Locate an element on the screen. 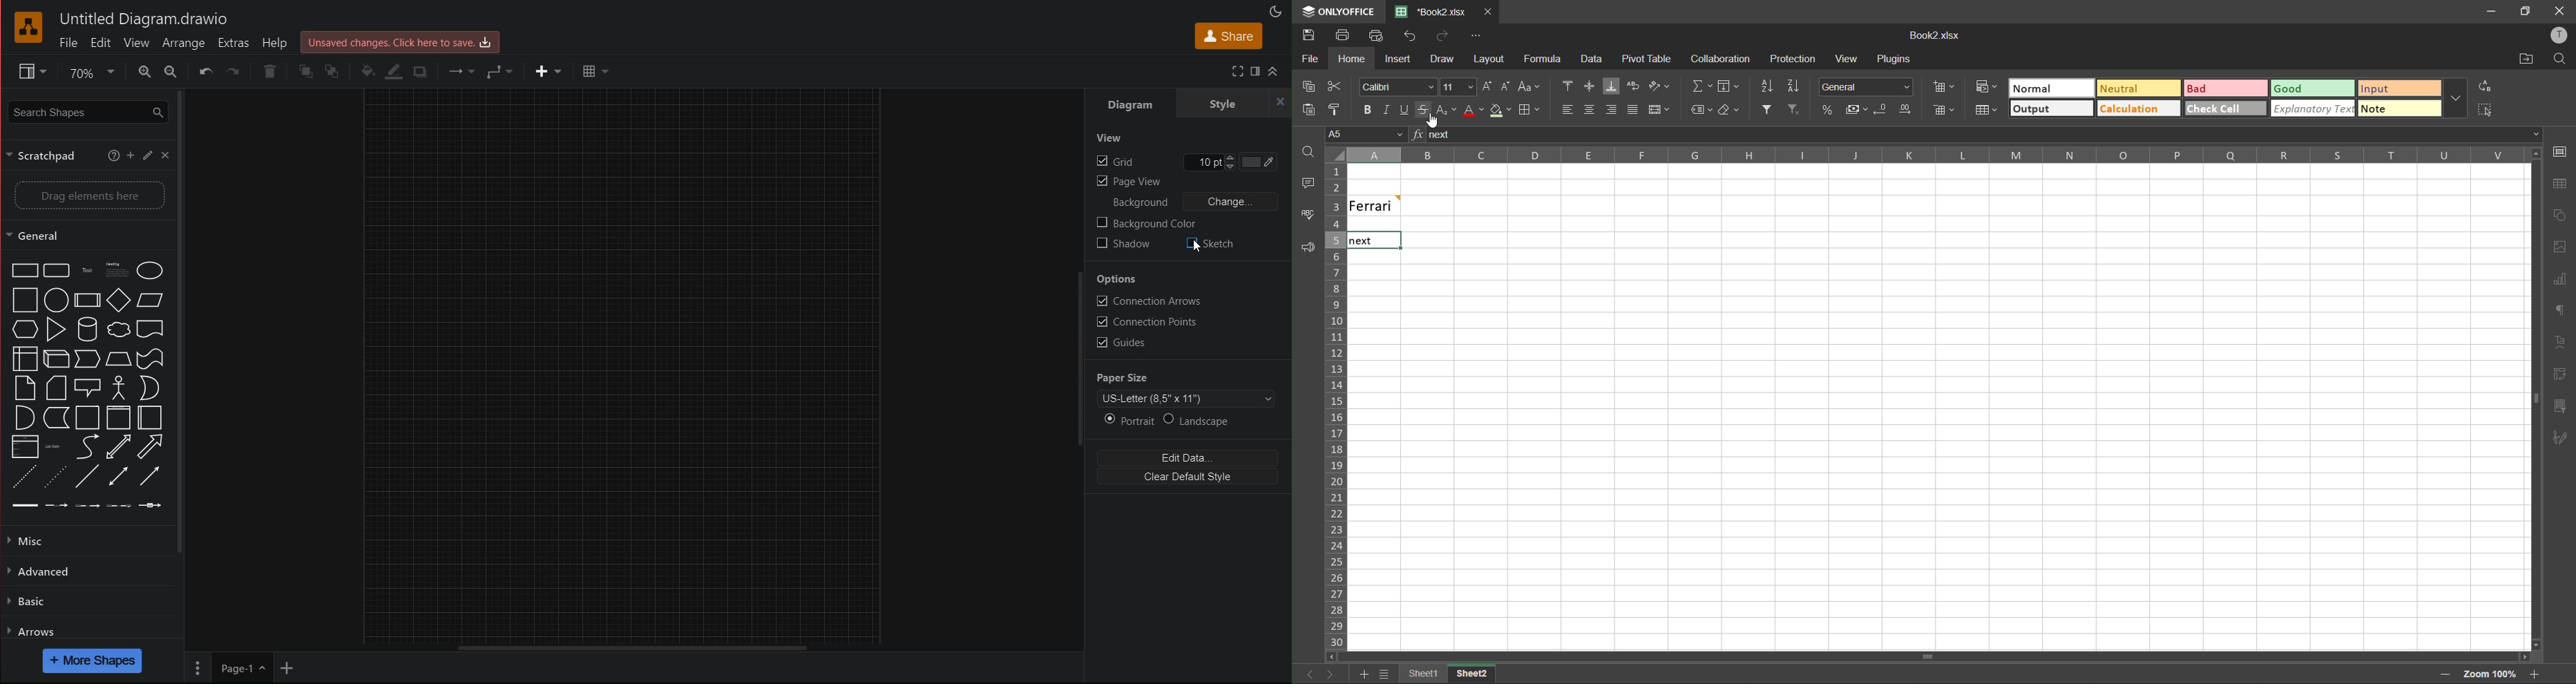  Connection Points is located at coordinates (1151, 323).